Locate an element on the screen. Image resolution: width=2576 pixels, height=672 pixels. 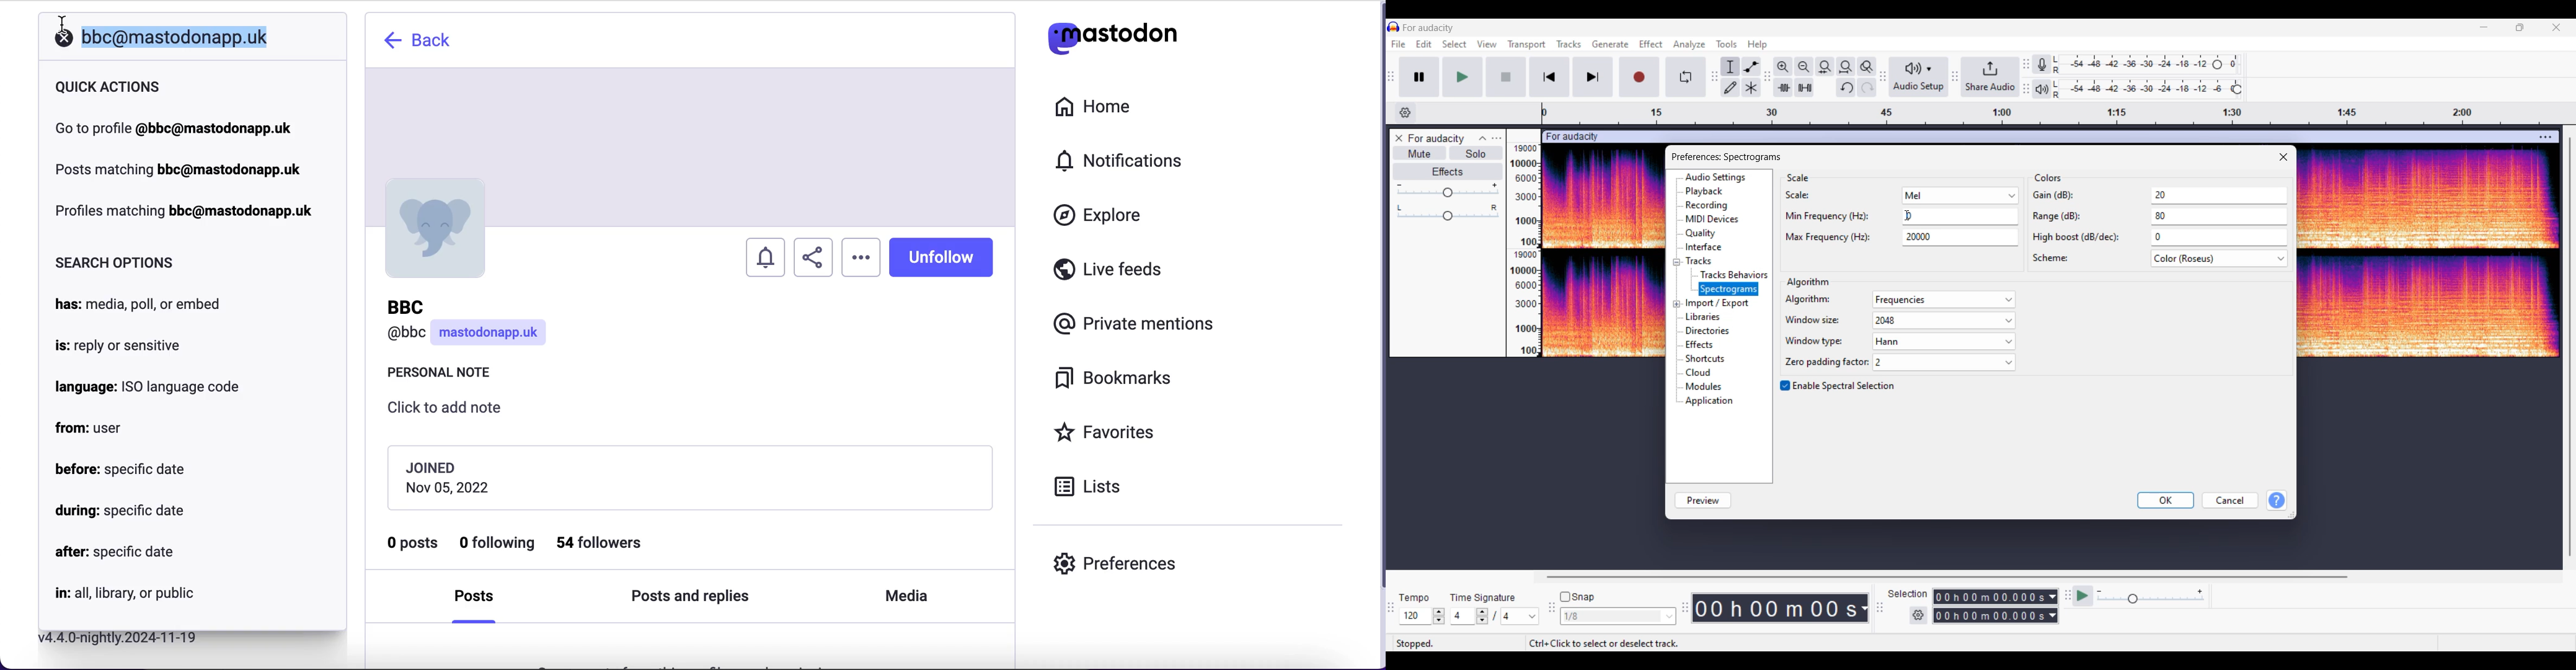
Record/Record new track is located at coordinates (1640, 77).